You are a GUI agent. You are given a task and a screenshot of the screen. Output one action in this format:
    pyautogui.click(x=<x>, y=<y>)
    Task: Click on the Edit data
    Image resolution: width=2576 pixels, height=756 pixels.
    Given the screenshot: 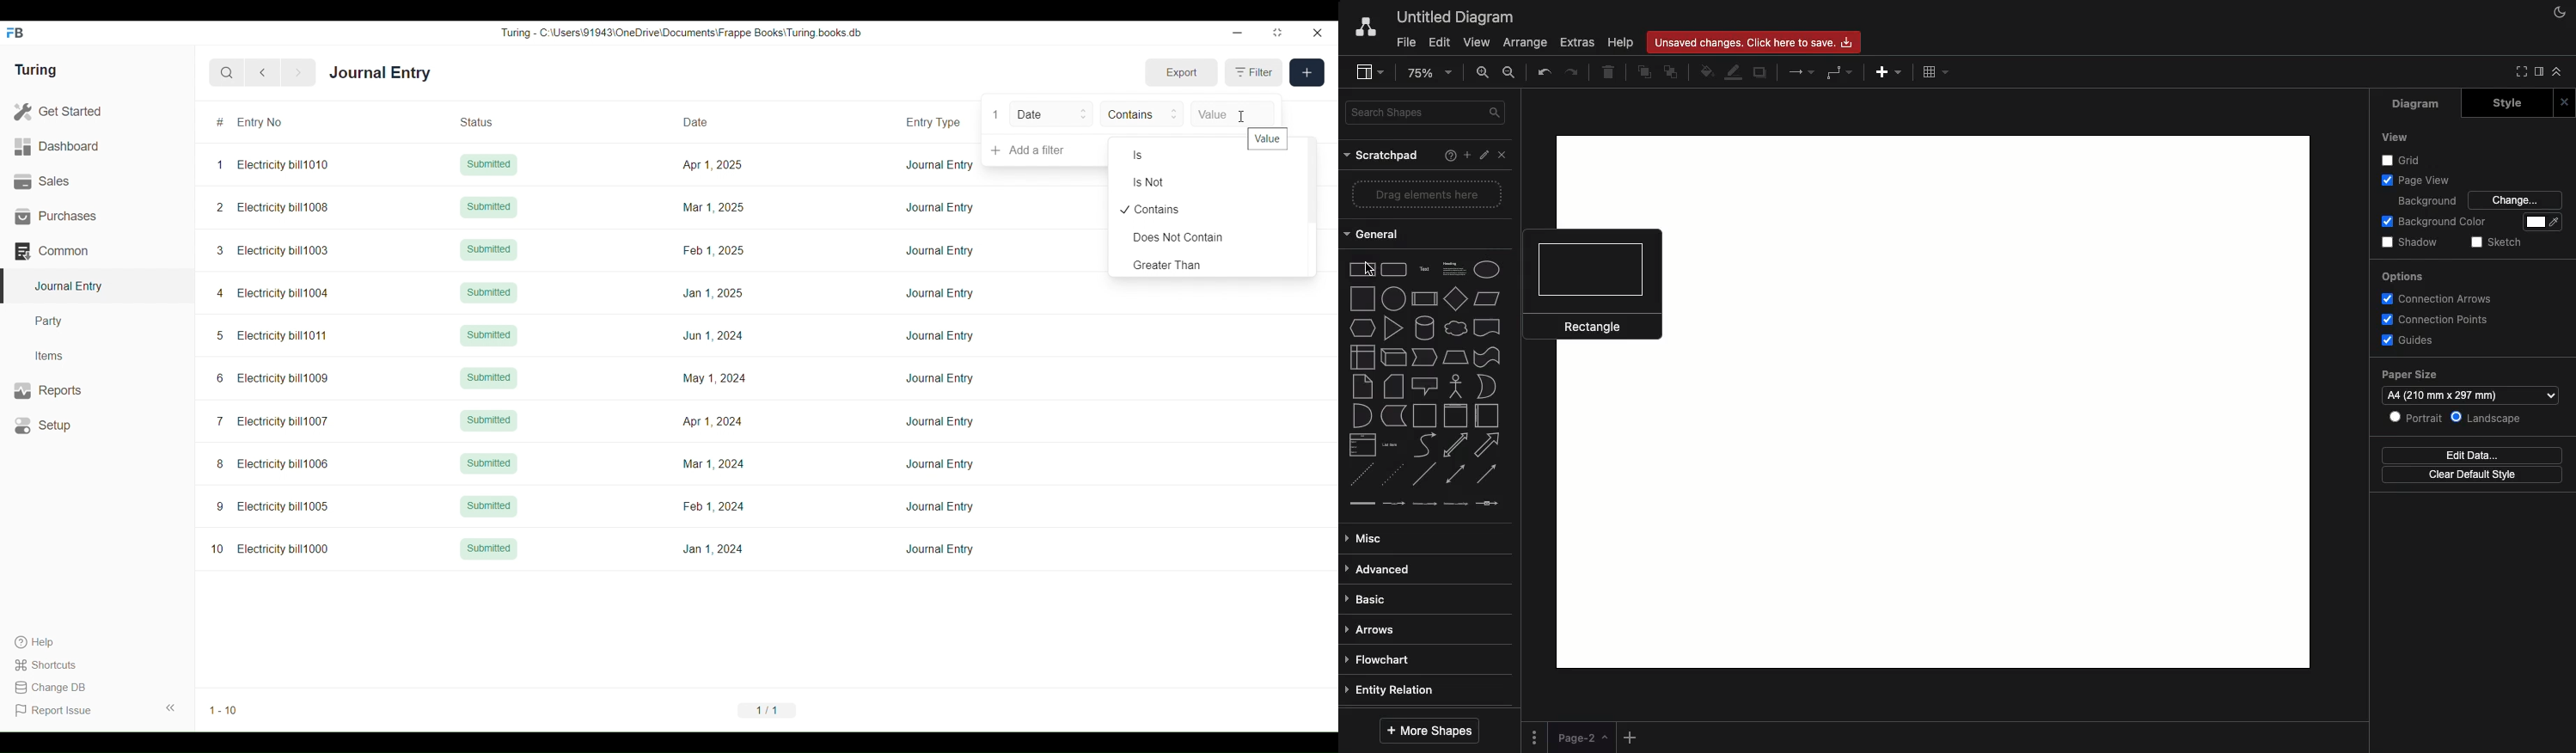 What is the action you would take?
    pyautogui.click(x=2476, y=456)
    